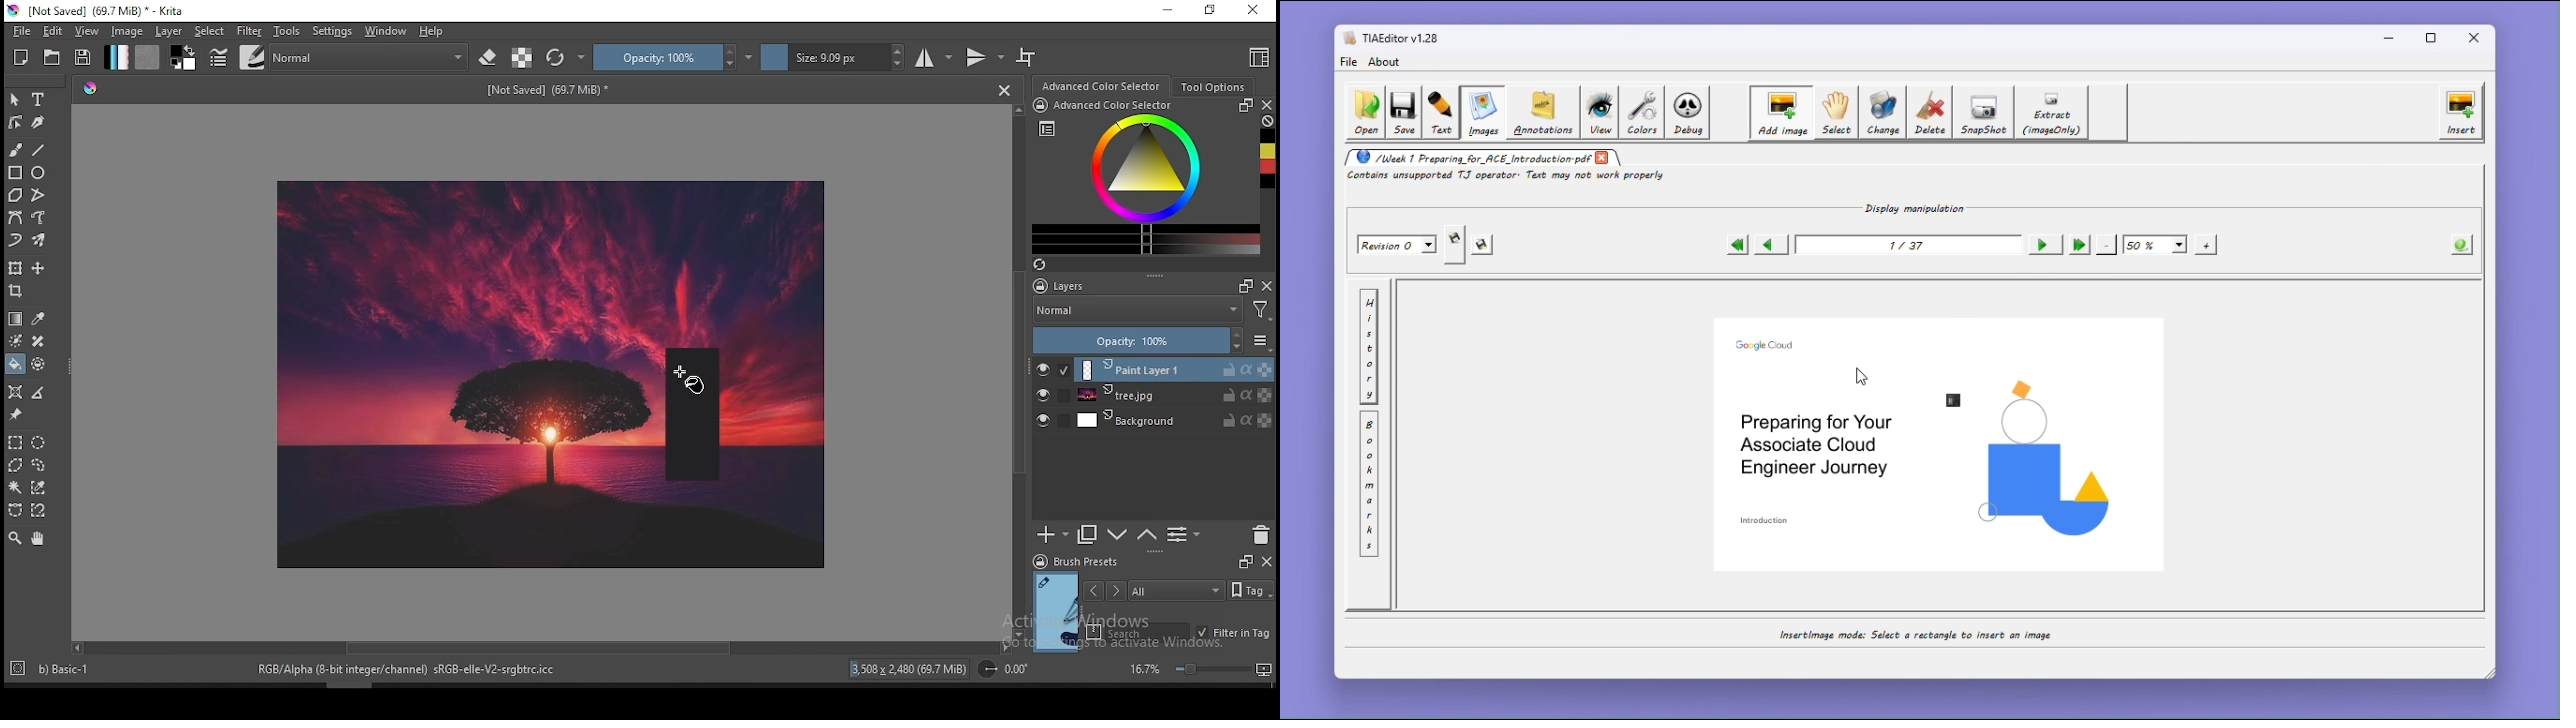 This screenshot has width=2576, height=728. Describe the element at coordinates (1175, 421) in the screenshot. I see `layer` at that location.